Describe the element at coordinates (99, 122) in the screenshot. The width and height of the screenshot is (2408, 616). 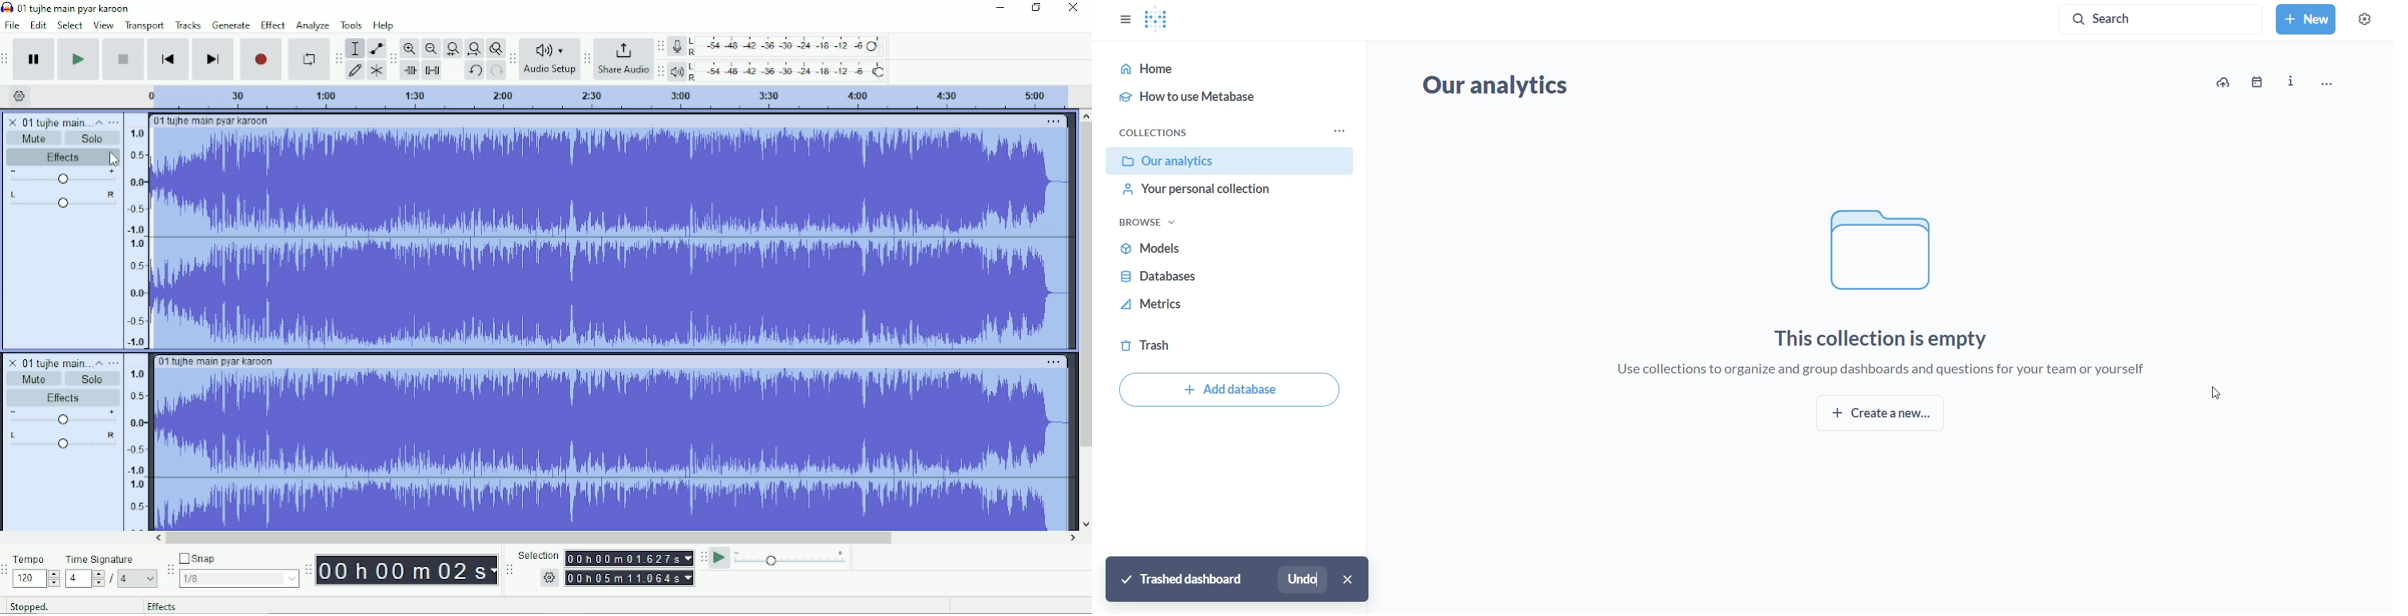
I see `Collapse` at that location.